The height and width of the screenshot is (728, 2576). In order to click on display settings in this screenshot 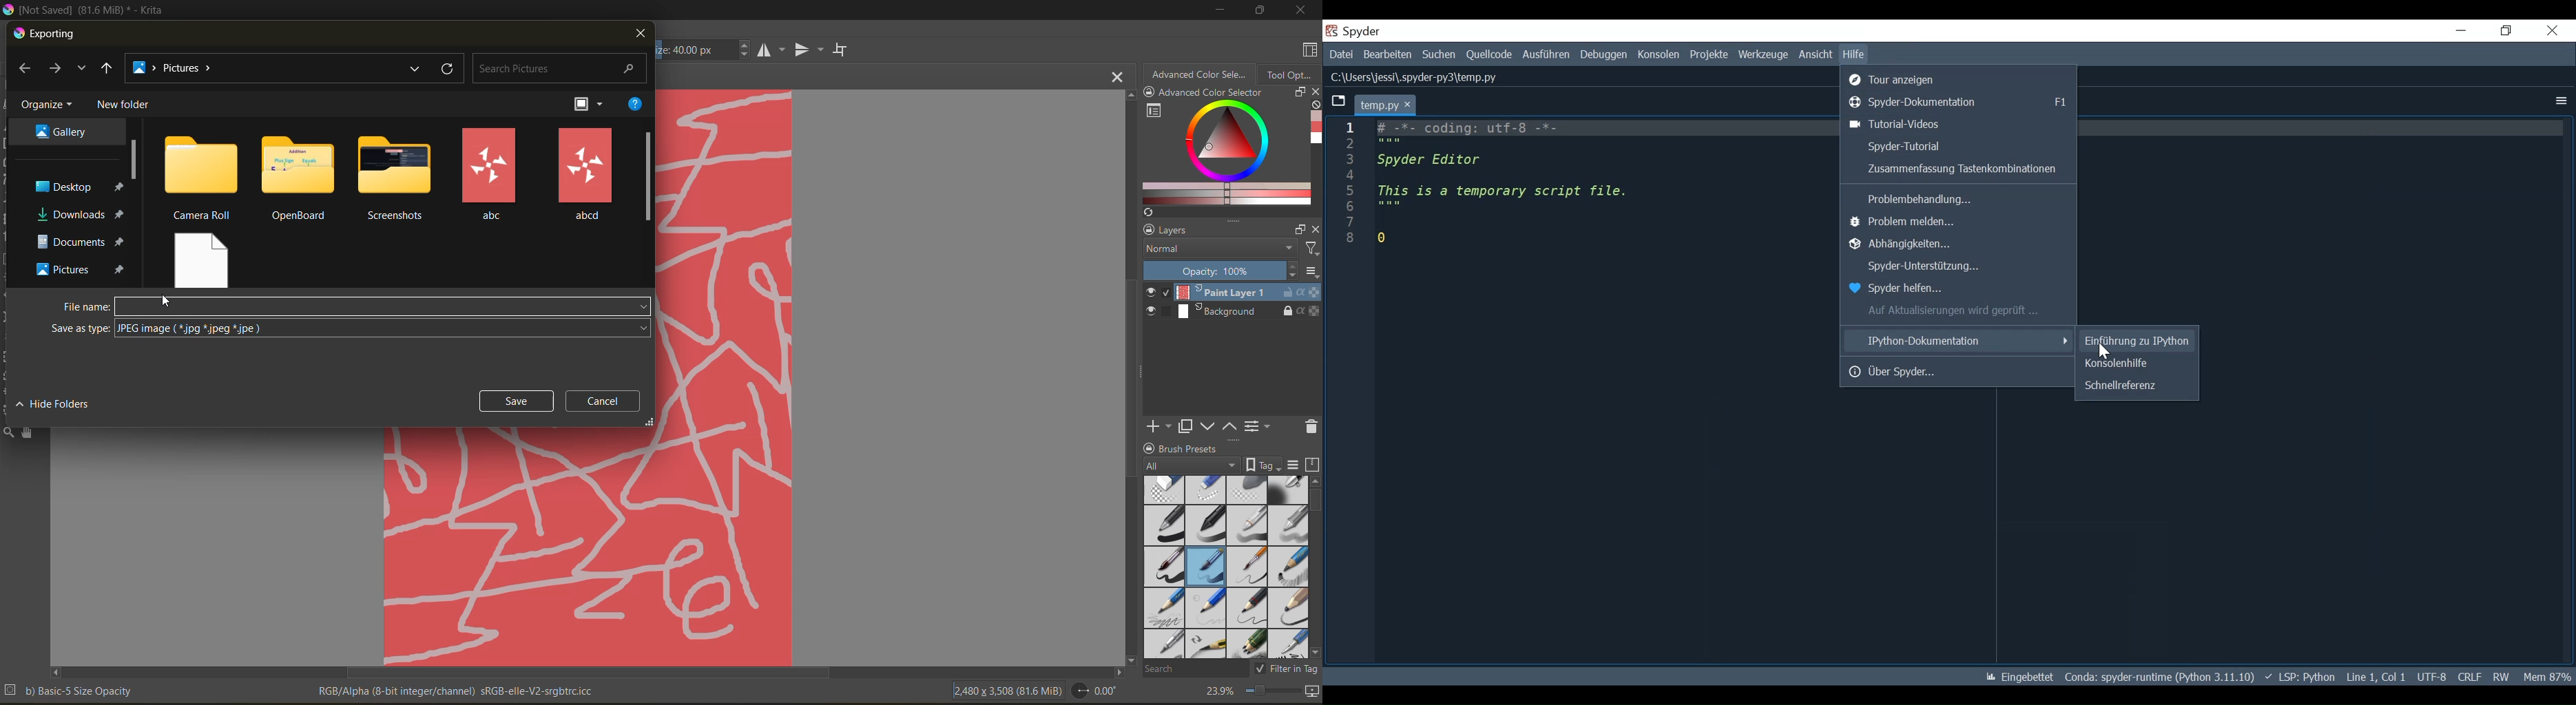, I will do `click(1293, 465)`.